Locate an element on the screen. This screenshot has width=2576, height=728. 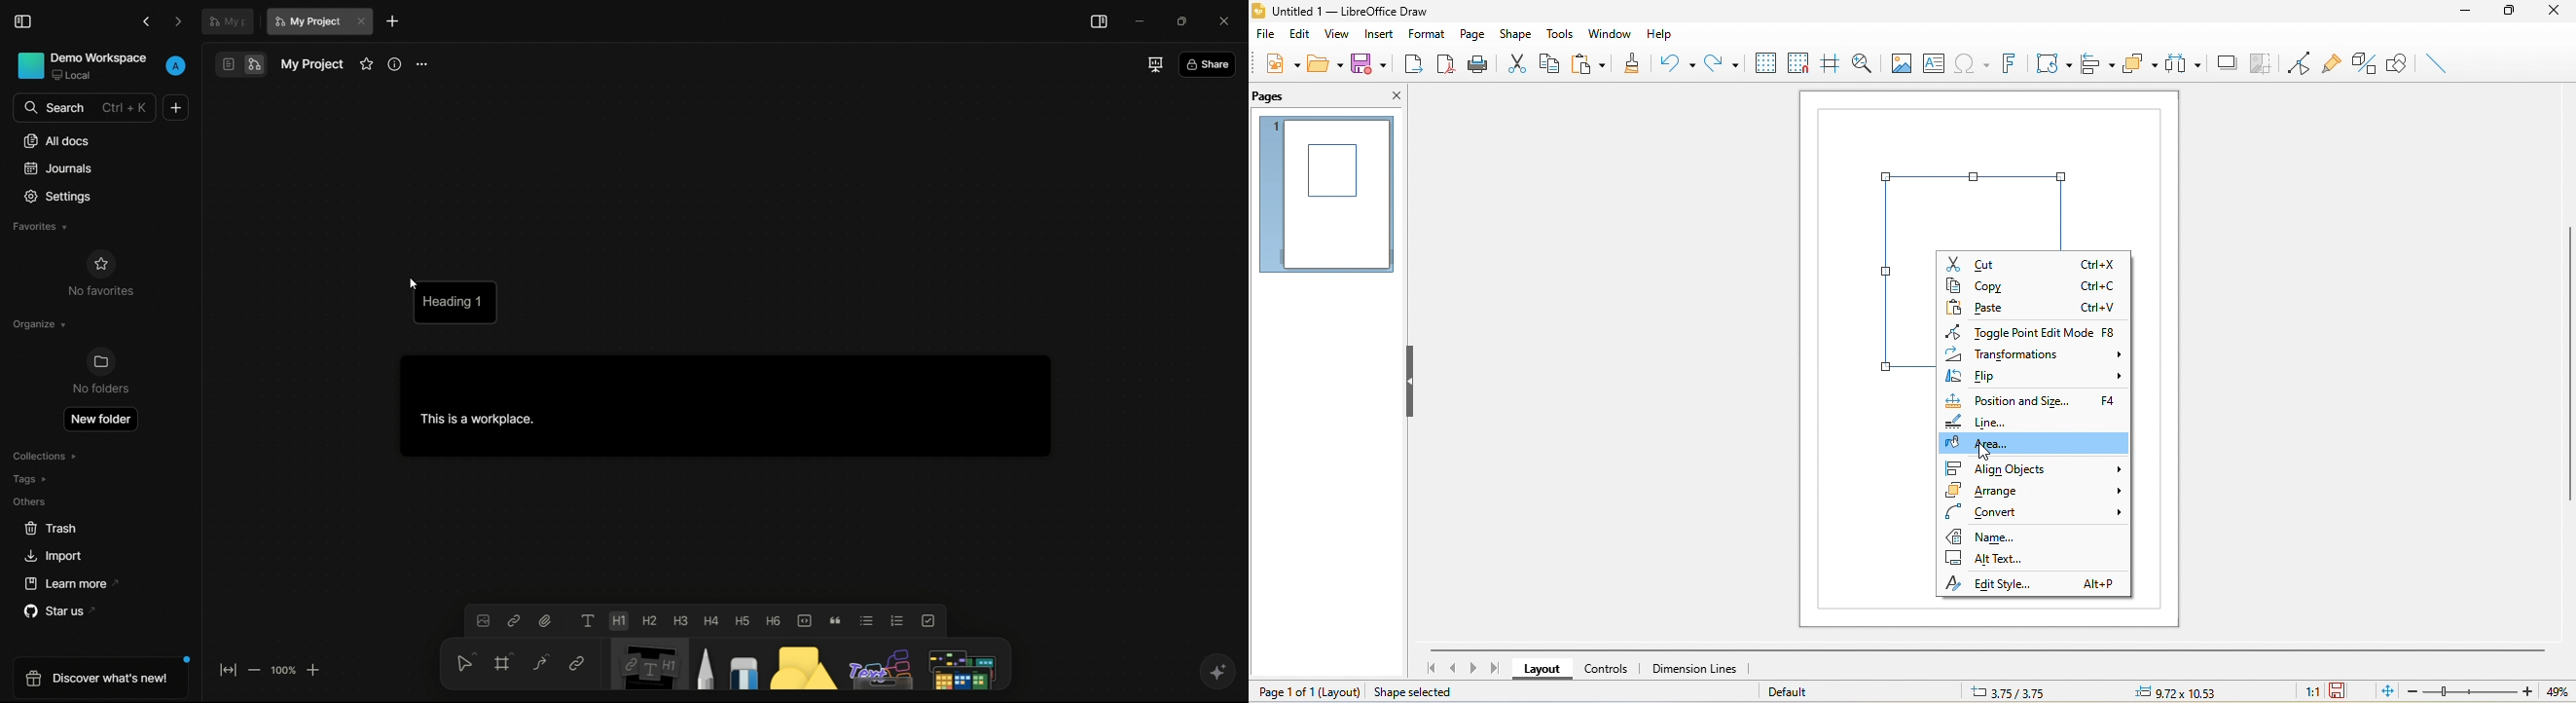
toggle extrusion is located at coordinates (2364, 63).